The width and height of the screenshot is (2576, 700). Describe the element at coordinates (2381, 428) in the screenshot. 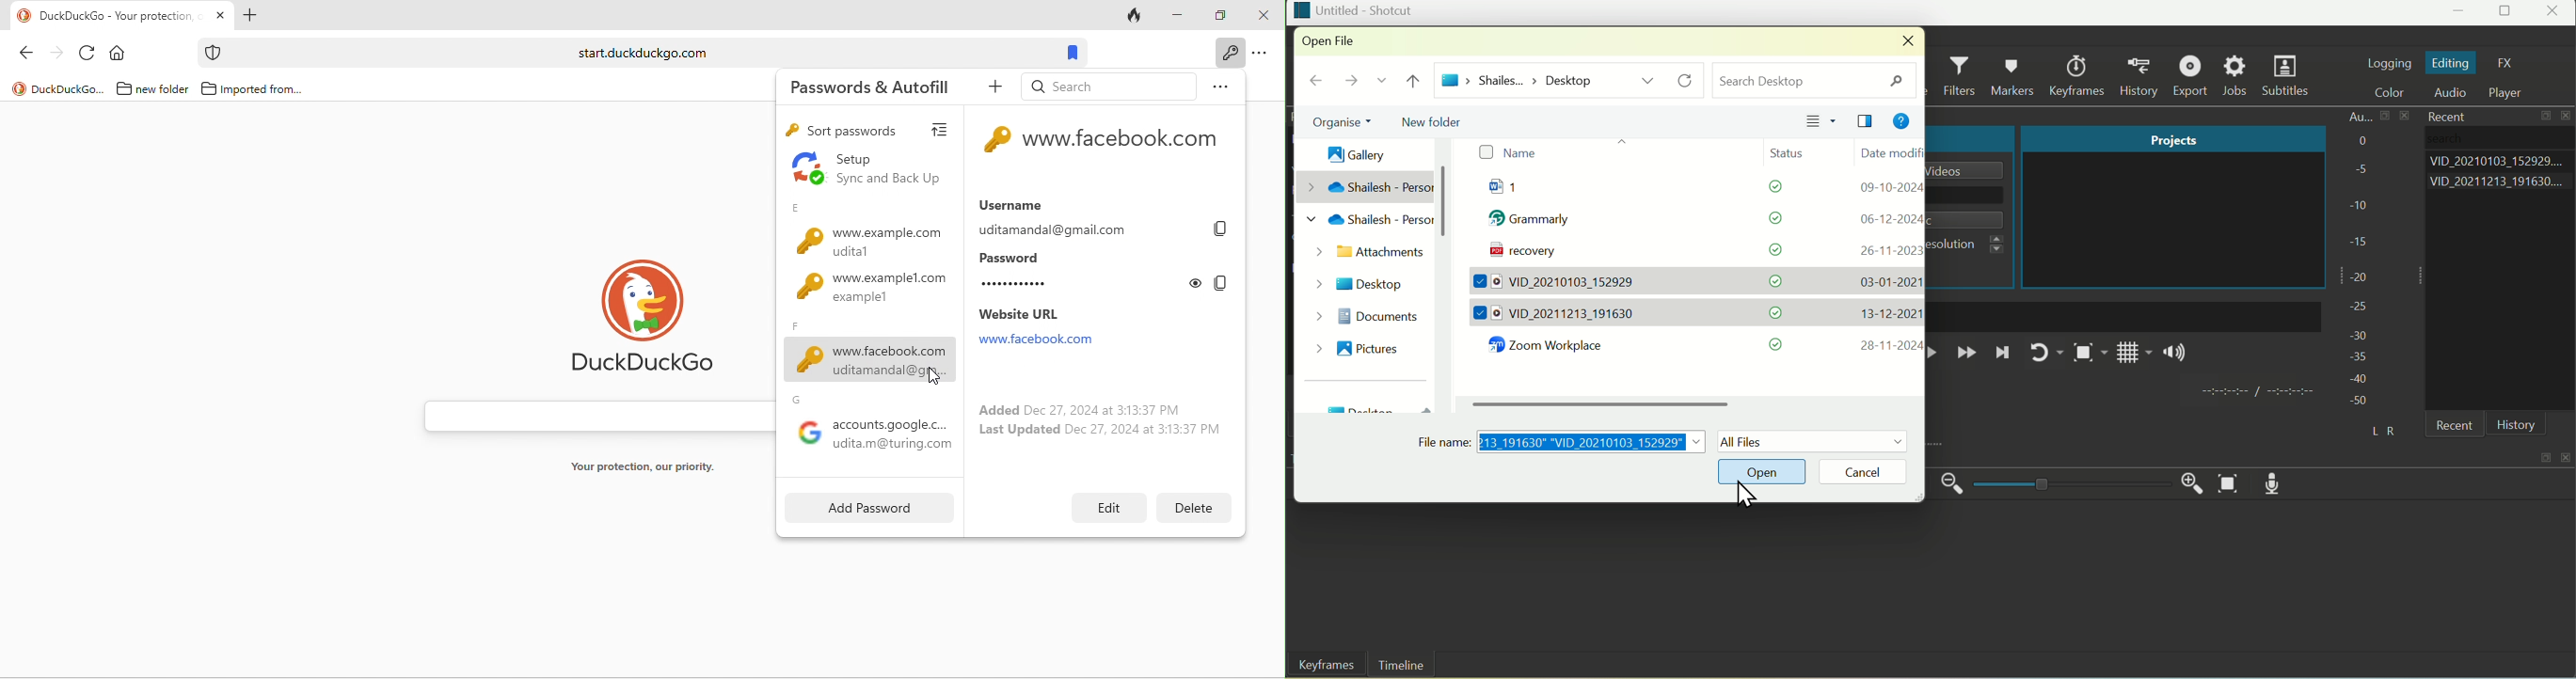

I see `L R` at that location.